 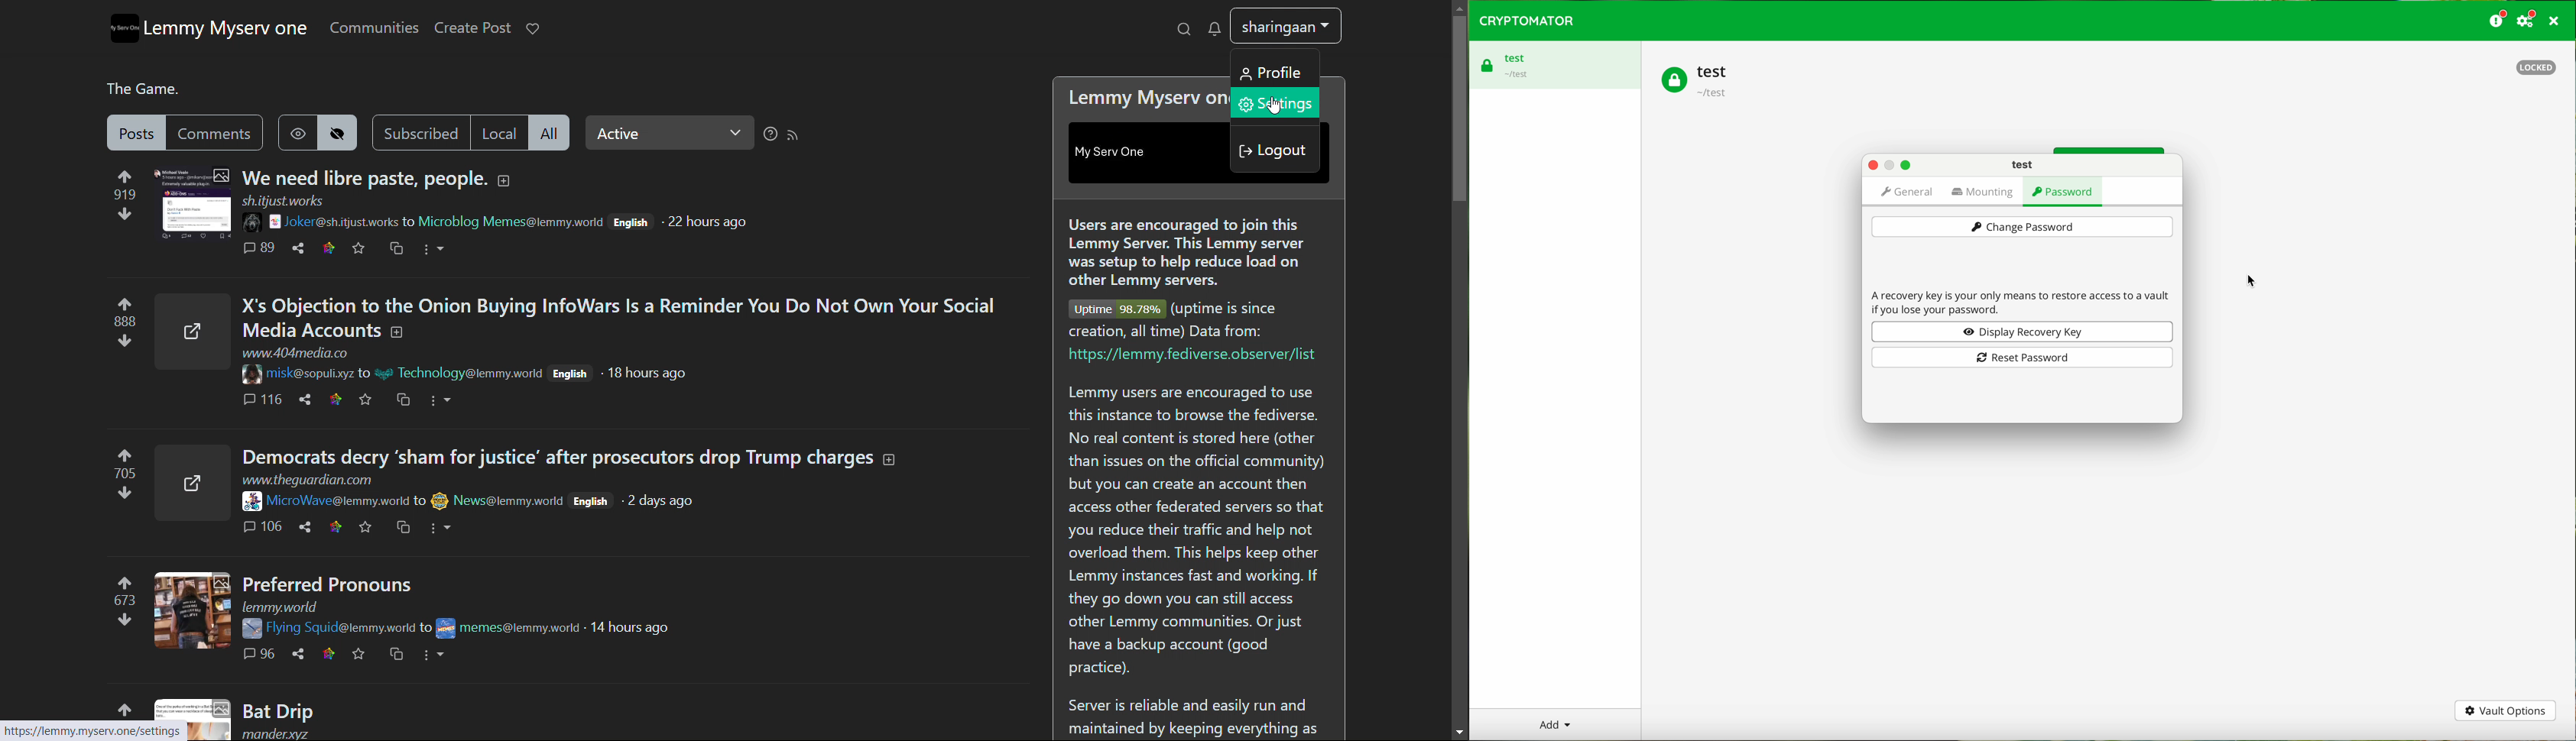 I want to click on close button, so click(x=1872, y=165).